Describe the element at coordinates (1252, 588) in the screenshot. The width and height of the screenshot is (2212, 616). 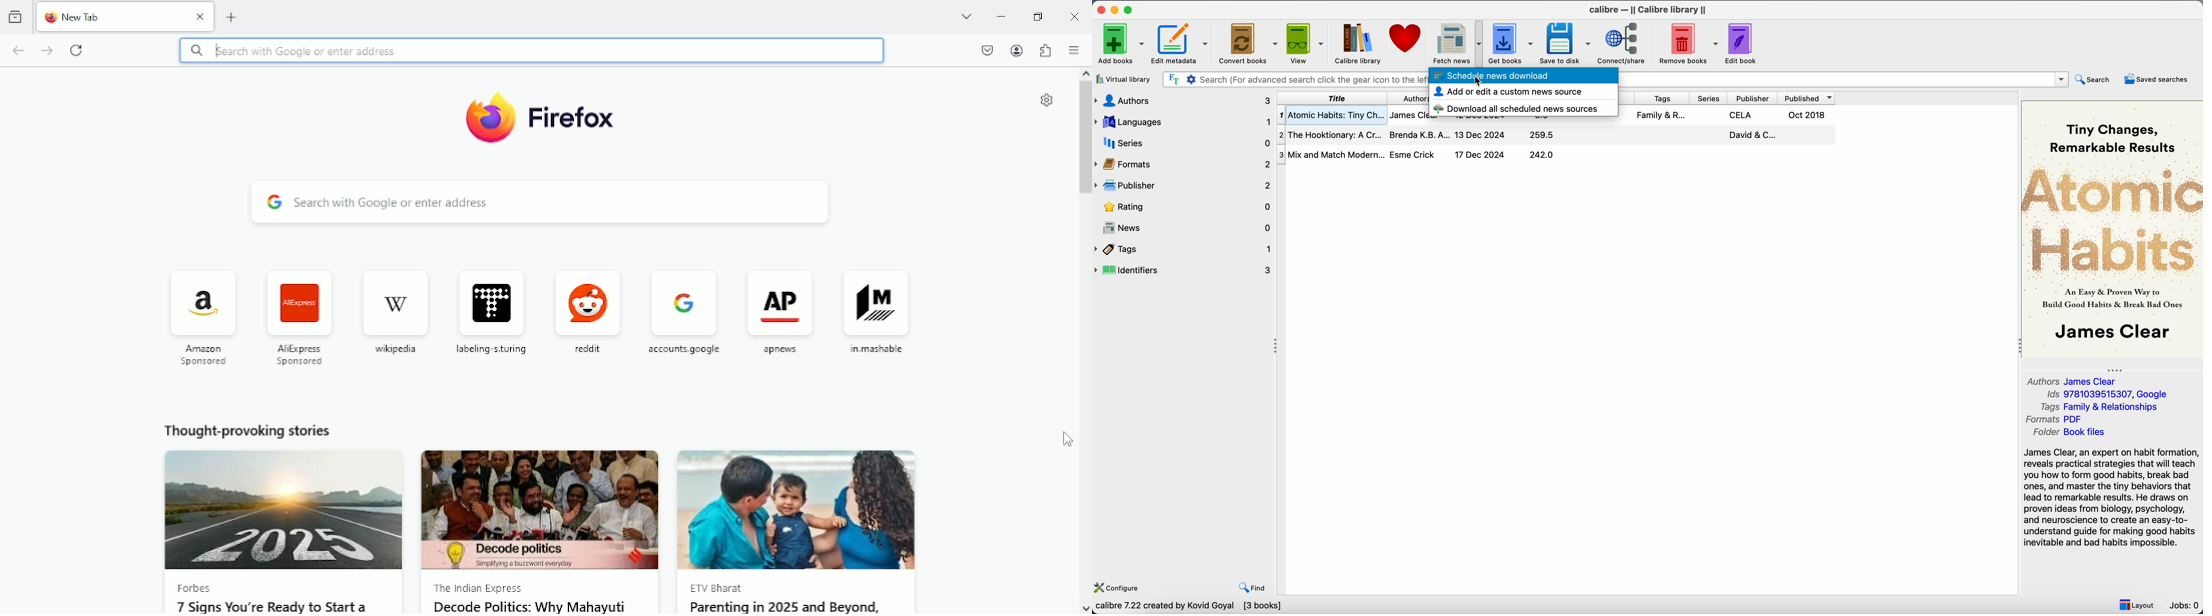
I see `find` at that location.